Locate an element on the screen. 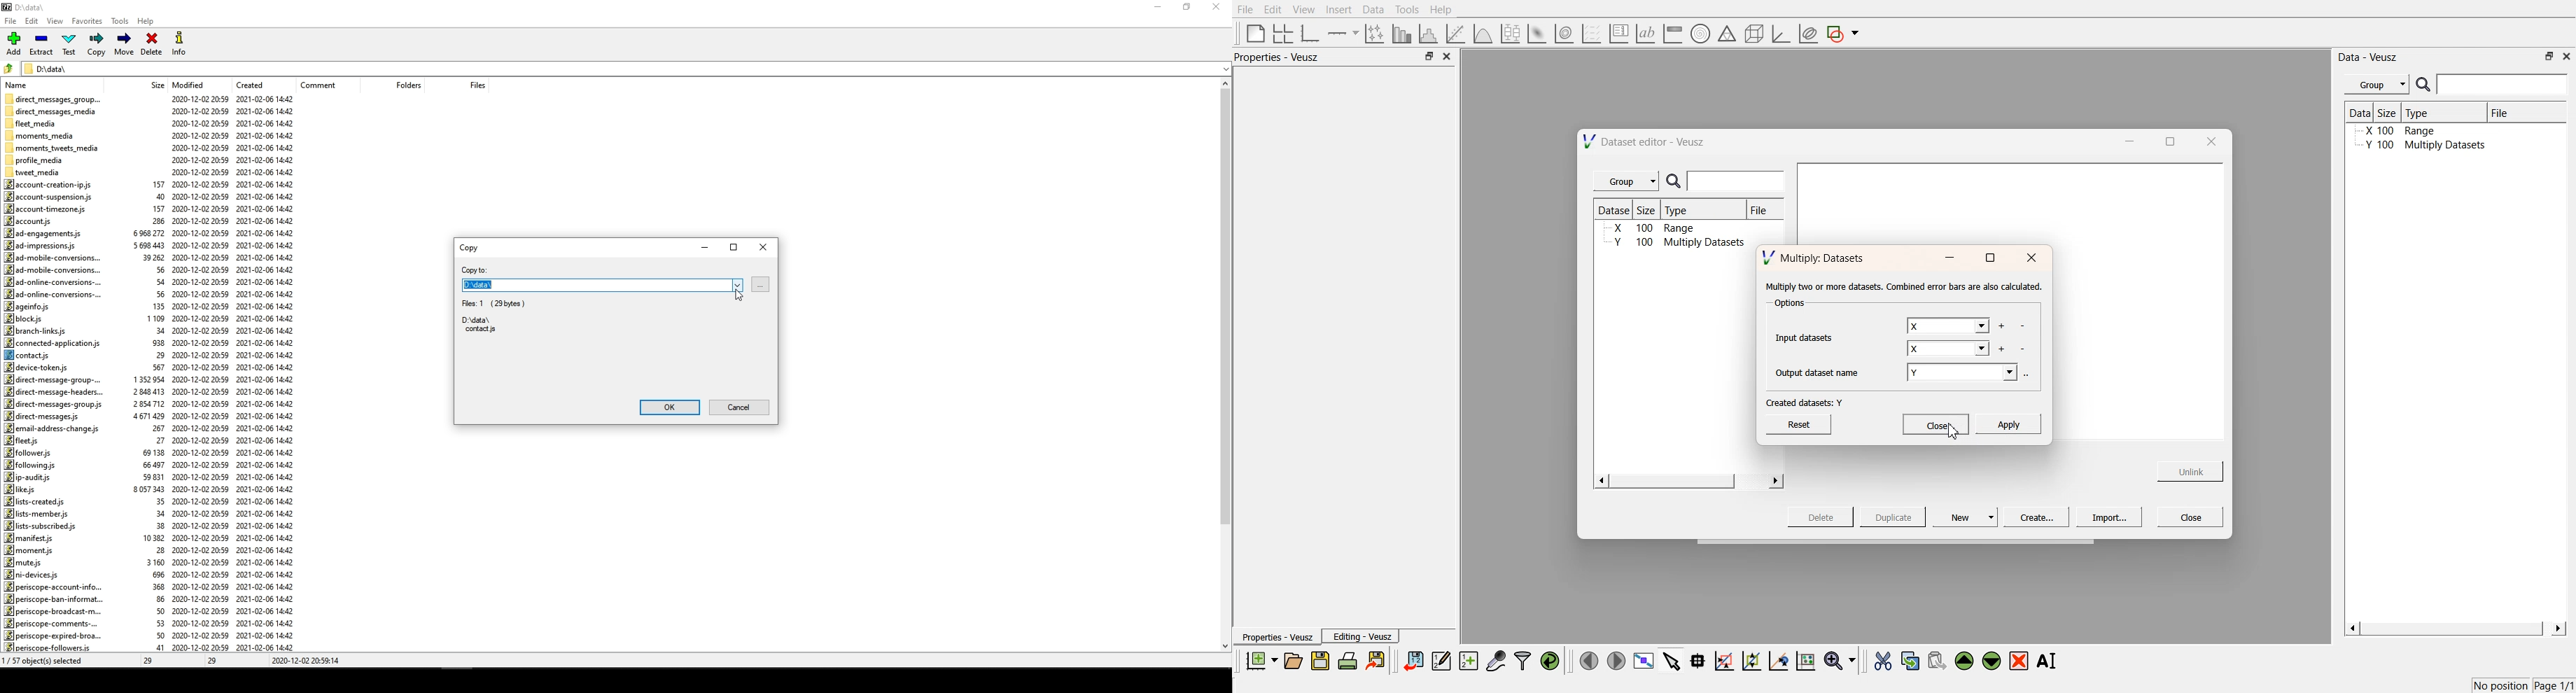 Image resolution: width=2576 pixels, height=700 pixels. periscope-broadcast-m is located at coordinates (51, 612).